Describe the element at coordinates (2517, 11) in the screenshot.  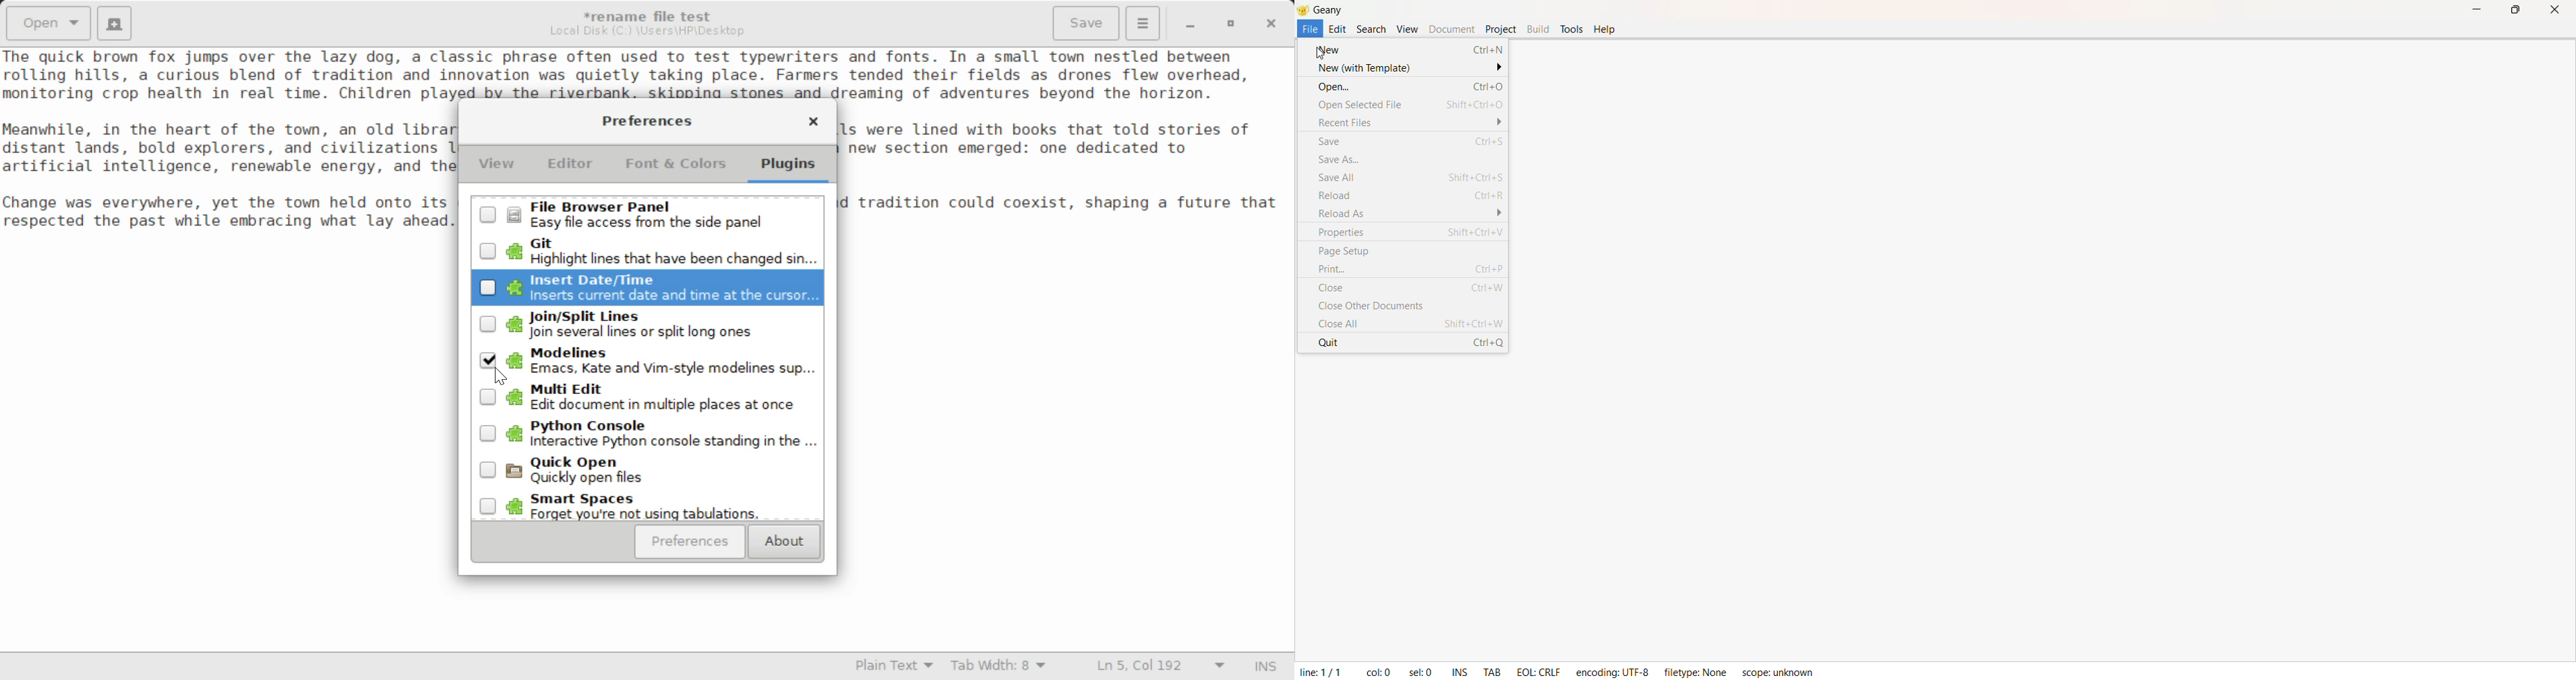
I see `Maximize` at that location.